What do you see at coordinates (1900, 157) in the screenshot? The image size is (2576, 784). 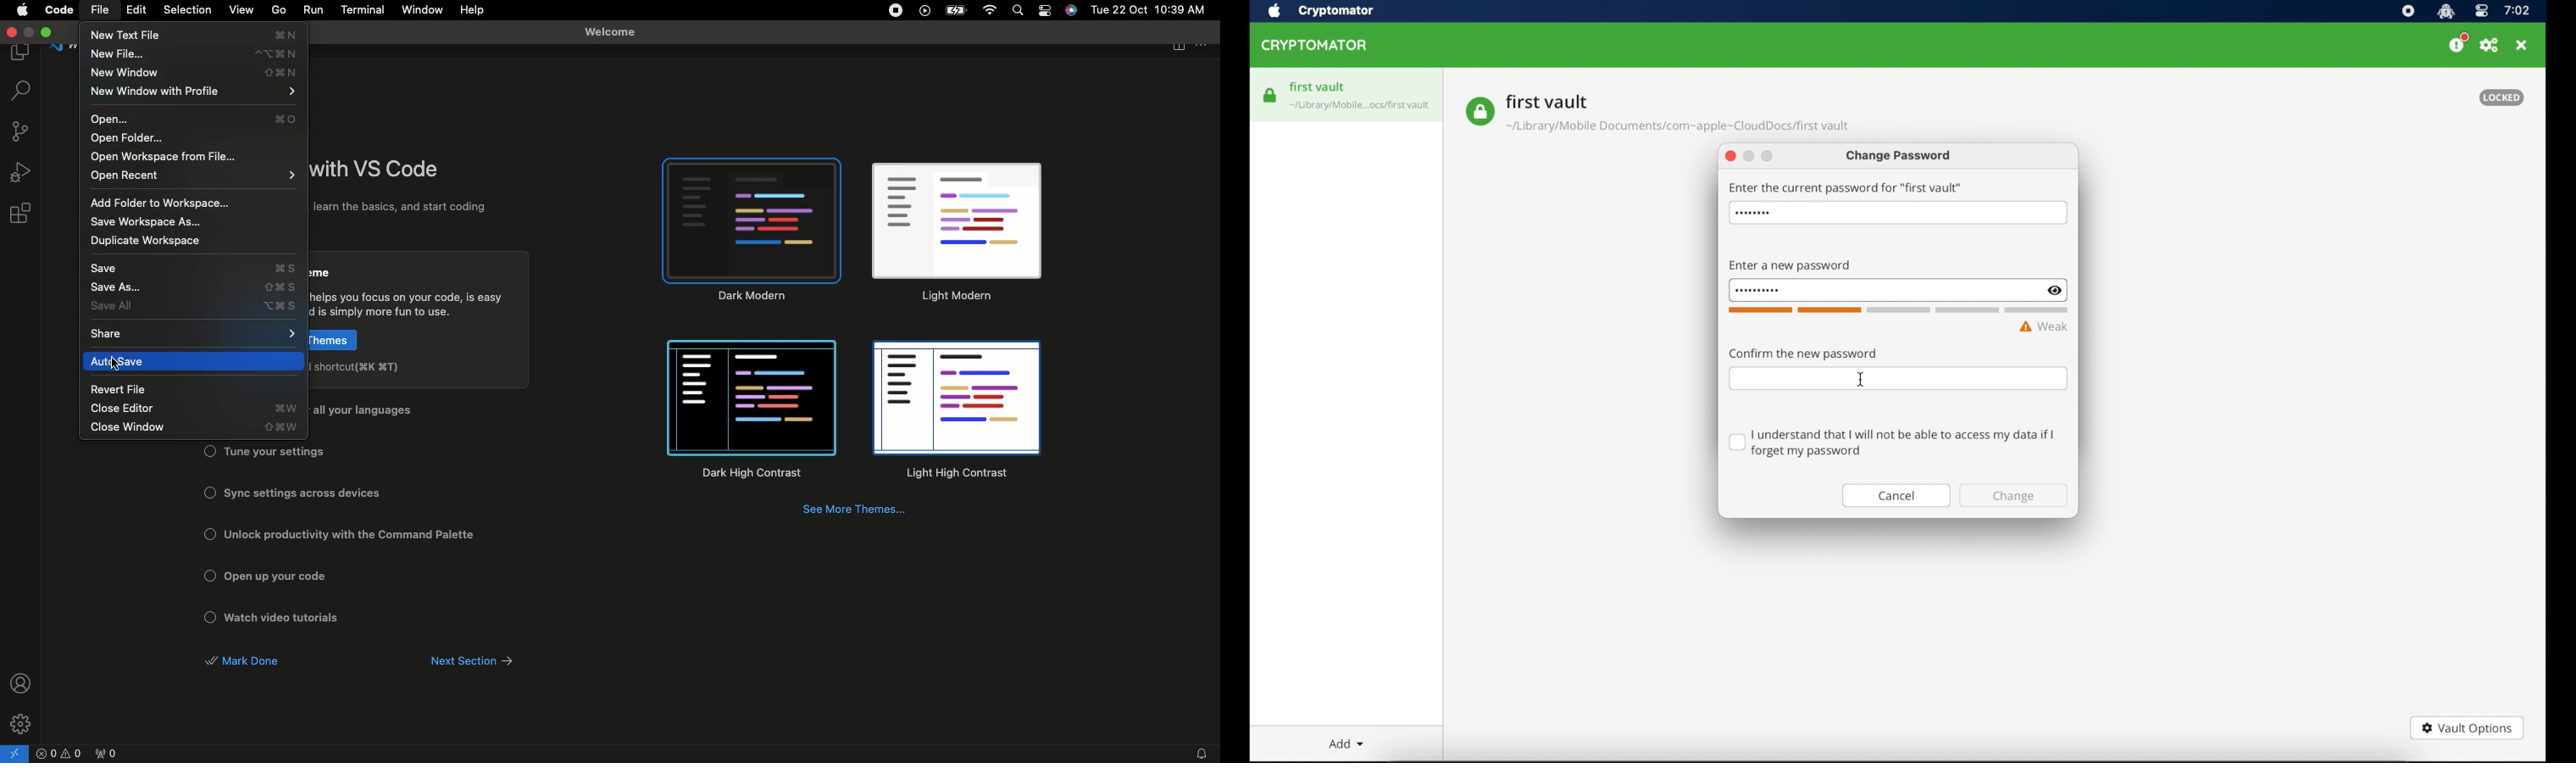 I see `change password` at bounding box center [1900, 157].